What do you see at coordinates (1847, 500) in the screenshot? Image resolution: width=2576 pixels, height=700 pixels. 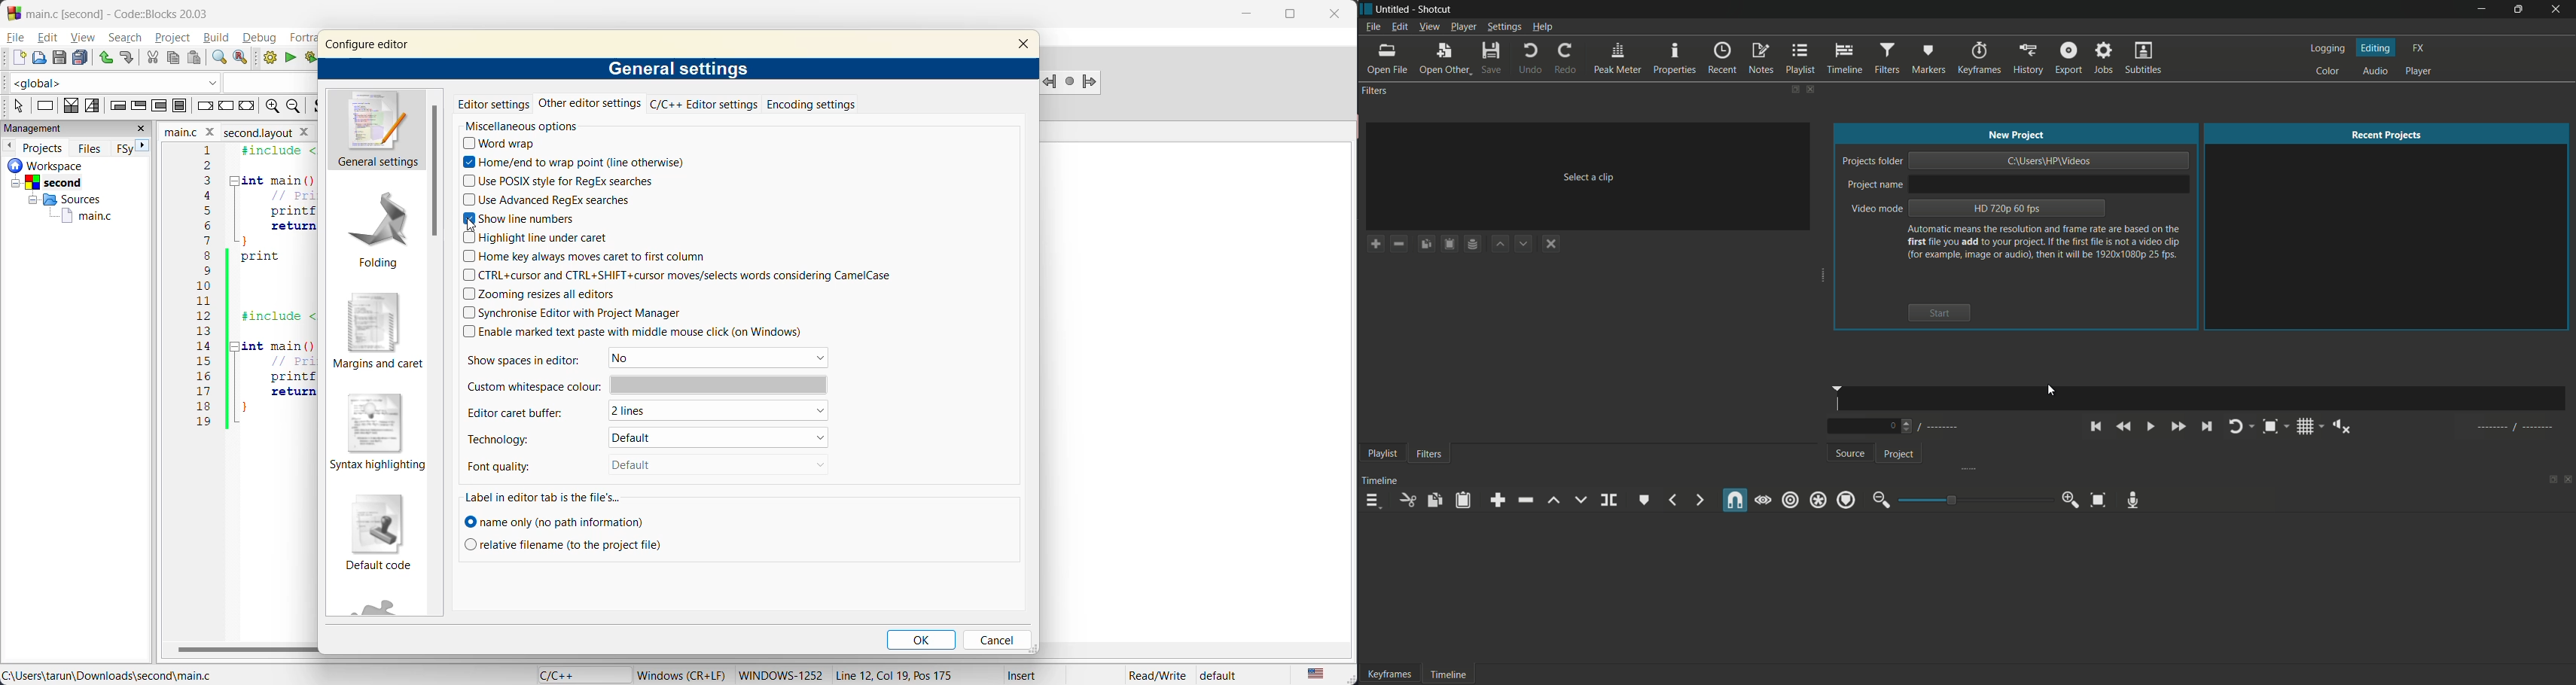 I see `ripple markers` at bounding box center [1847, 500].